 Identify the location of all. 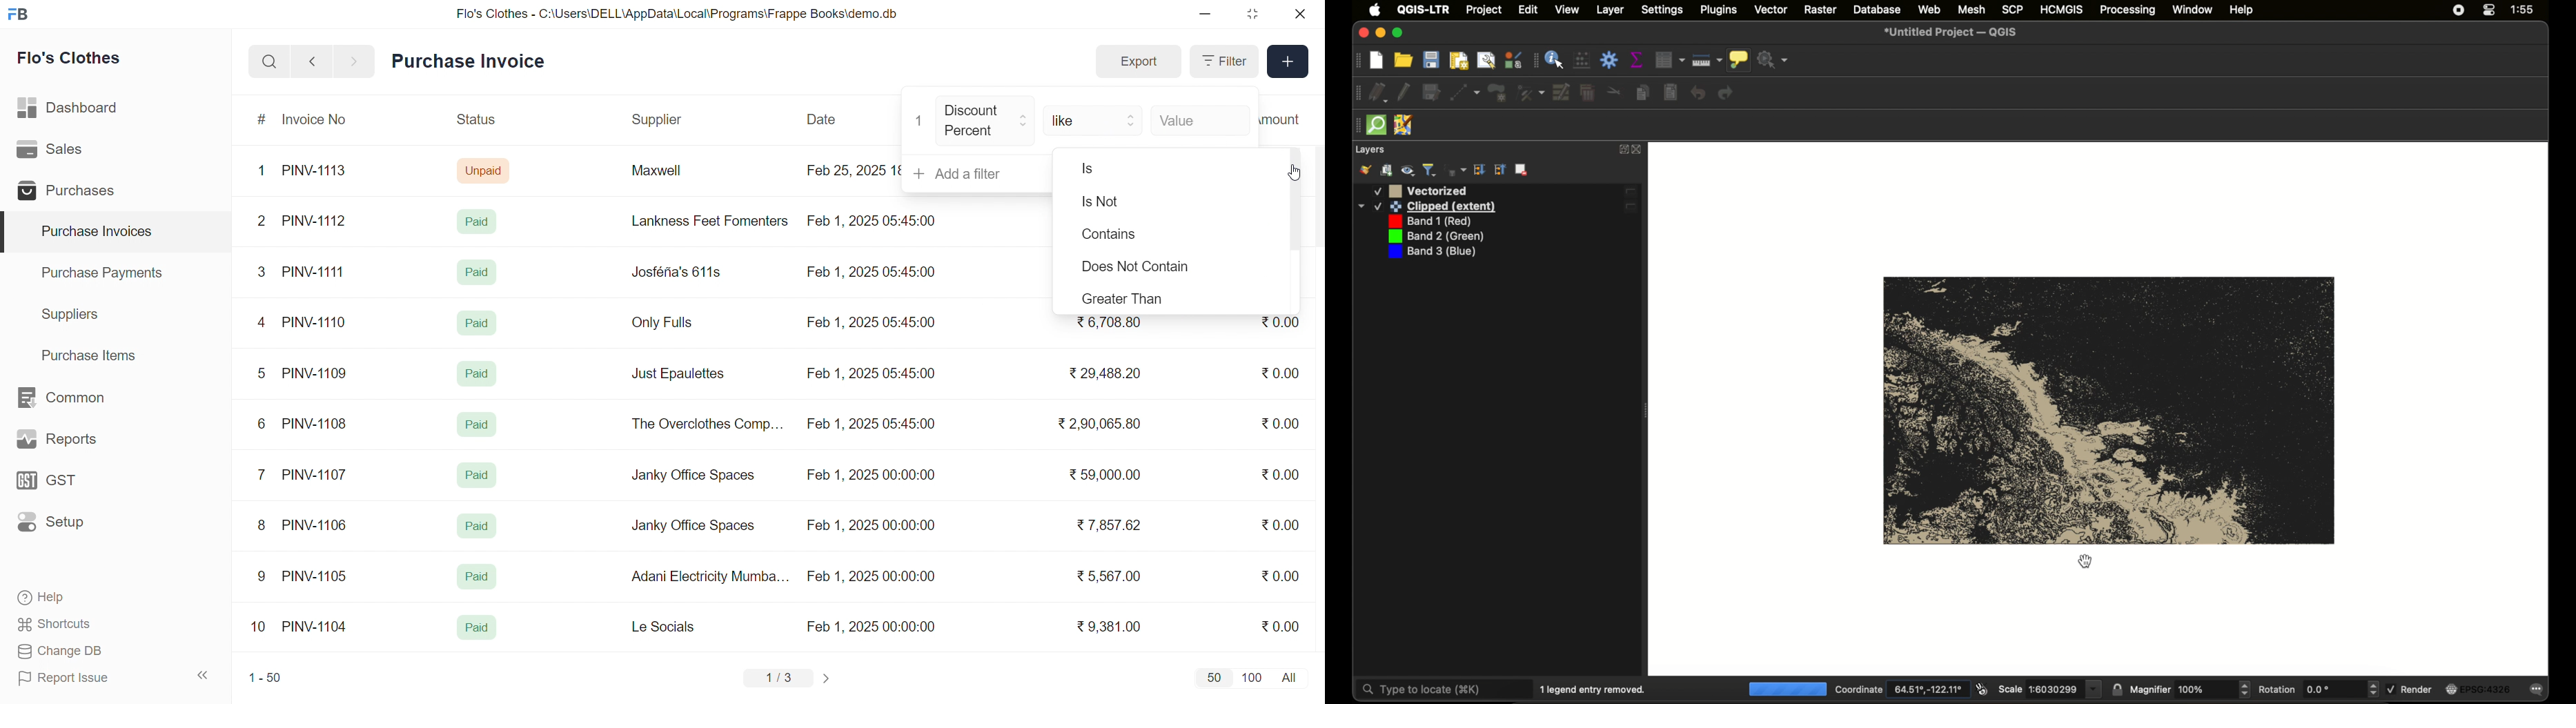
(1292, 676).